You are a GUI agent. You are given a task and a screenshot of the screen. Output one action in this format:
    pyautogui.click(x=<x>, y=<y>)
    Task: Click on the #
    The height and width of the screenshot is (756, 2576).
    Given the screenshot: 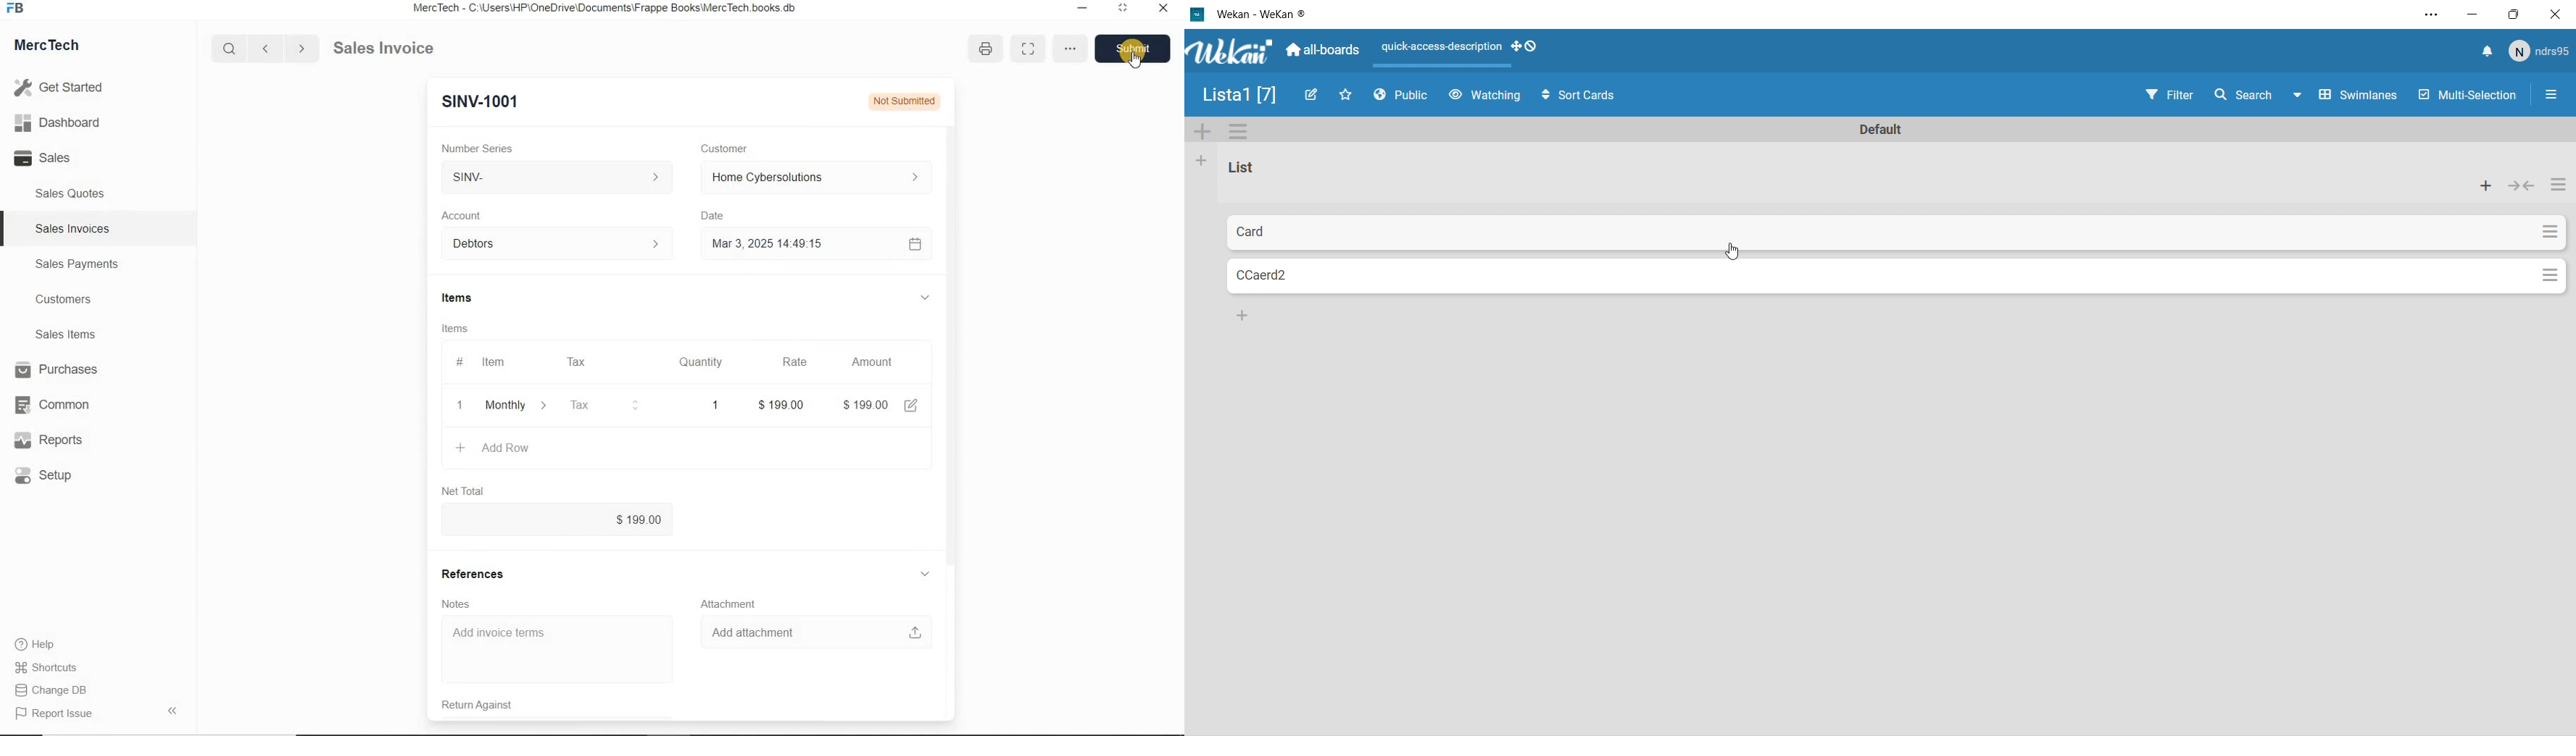 What is the action you would take?
    pyautogui.click(x=458, y=362)
    